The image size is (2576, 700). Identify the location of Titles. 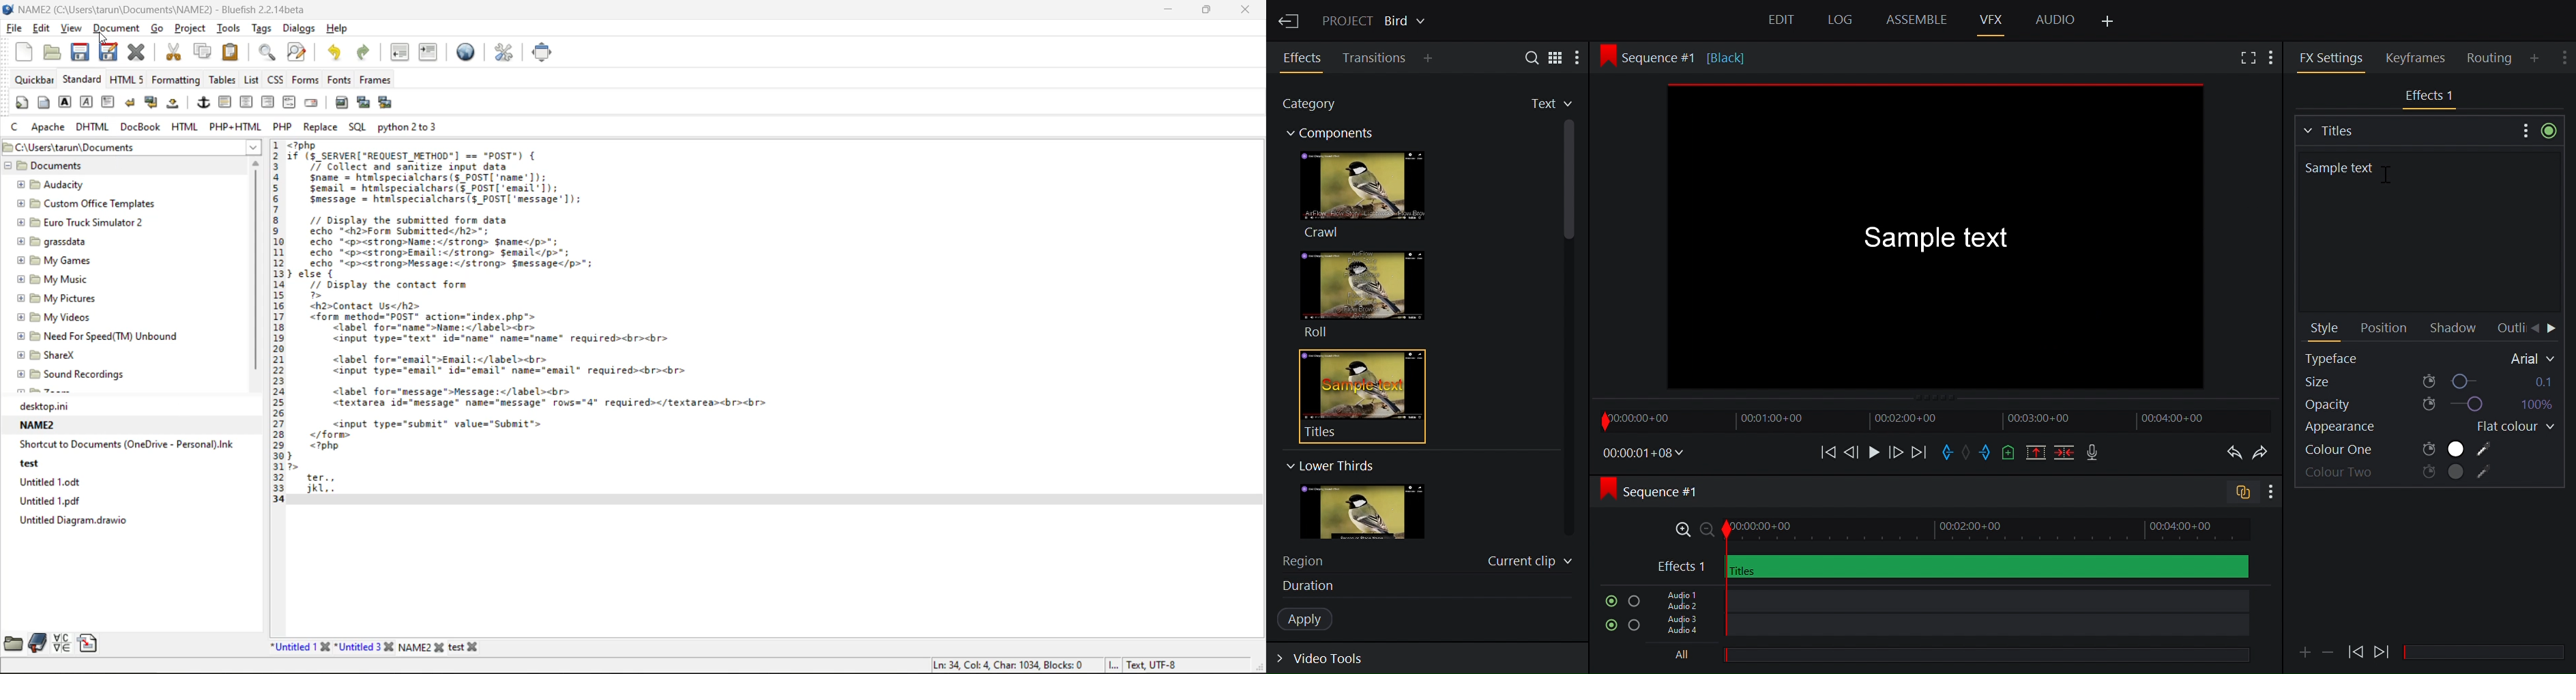
(2405, 129).